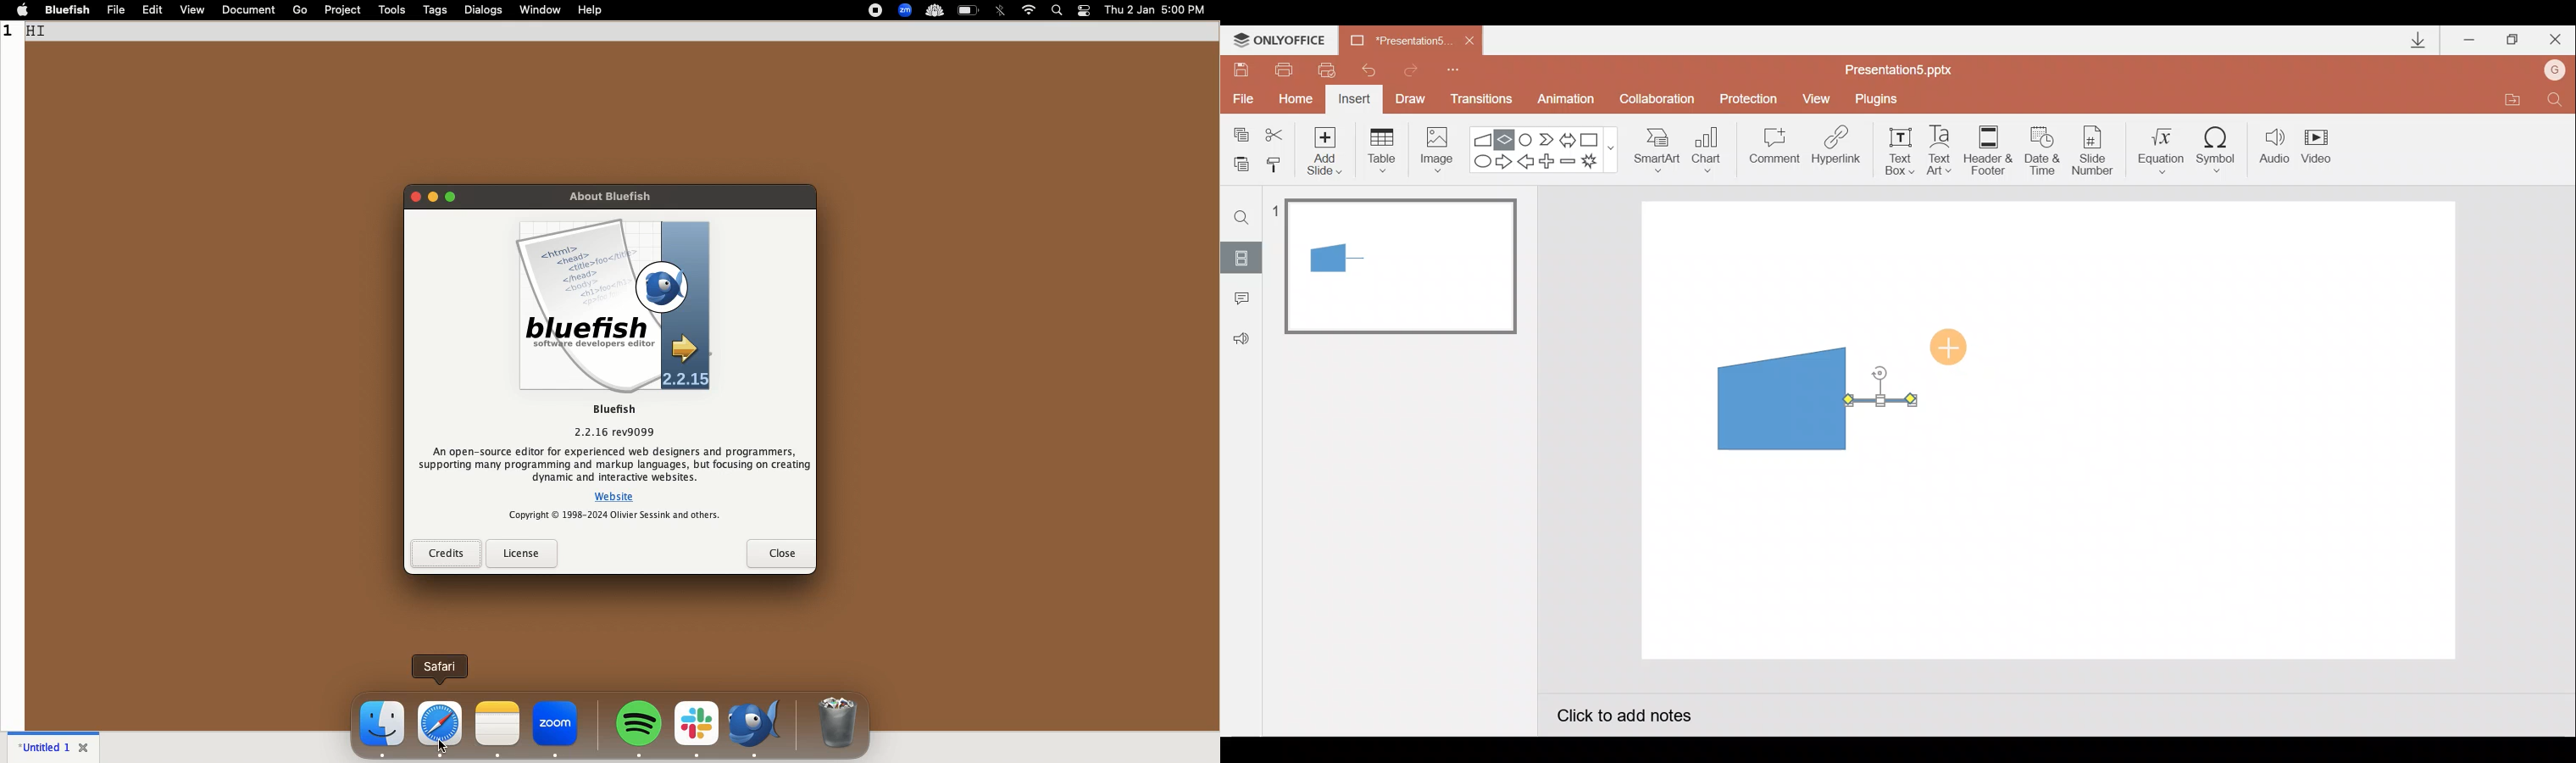 This screenshot has height=784, width=2576. I want to click on about bluefish , so click(608, 195).